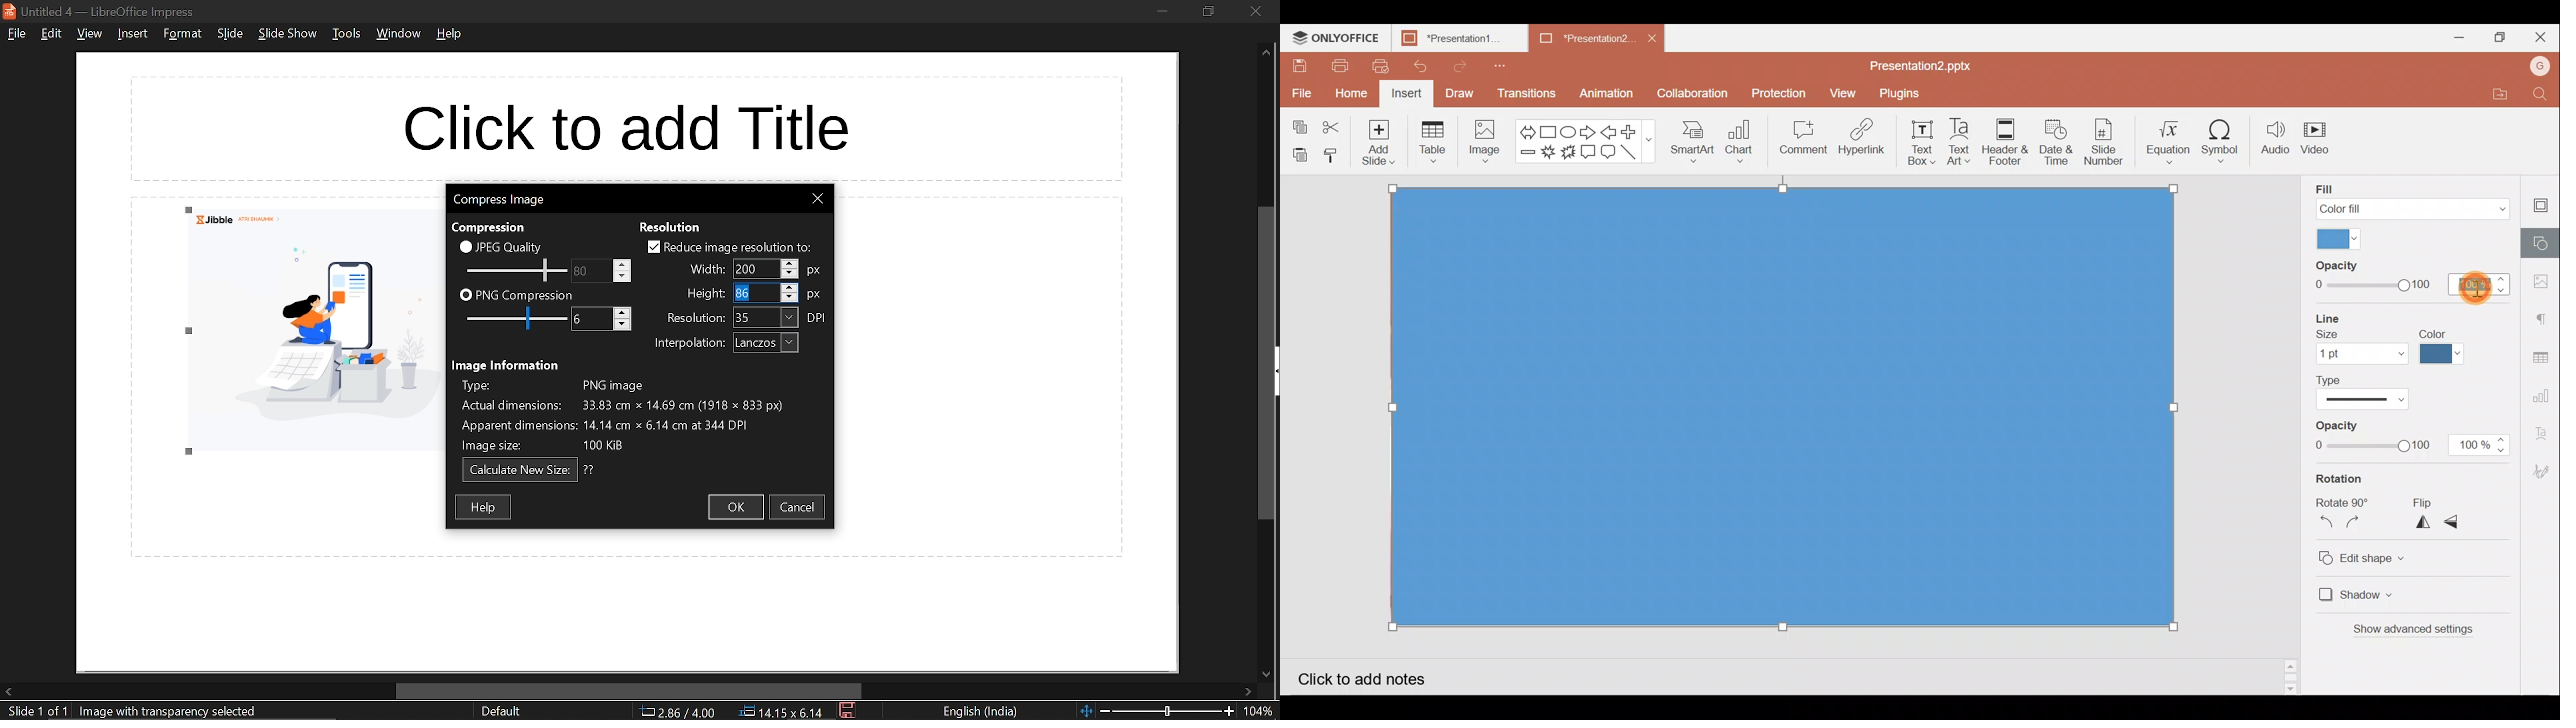  I want to click on Shadow, so click(2356, 595).